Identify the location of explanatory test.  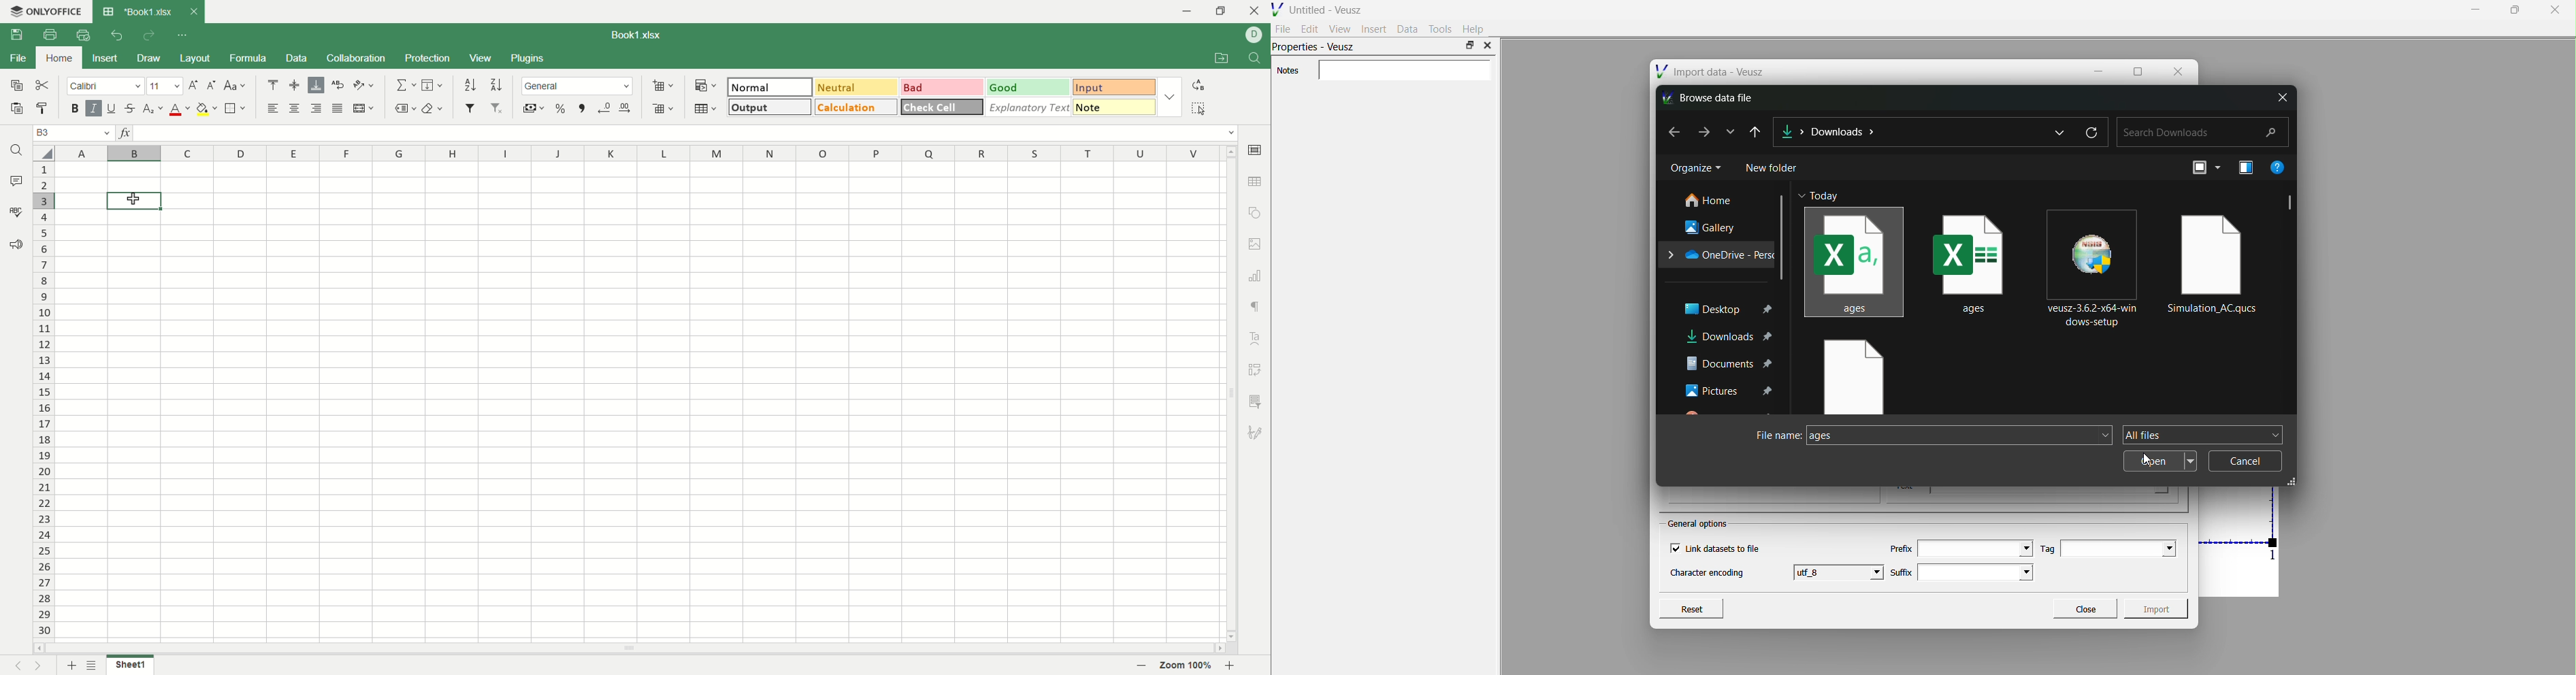
(1029, 107).